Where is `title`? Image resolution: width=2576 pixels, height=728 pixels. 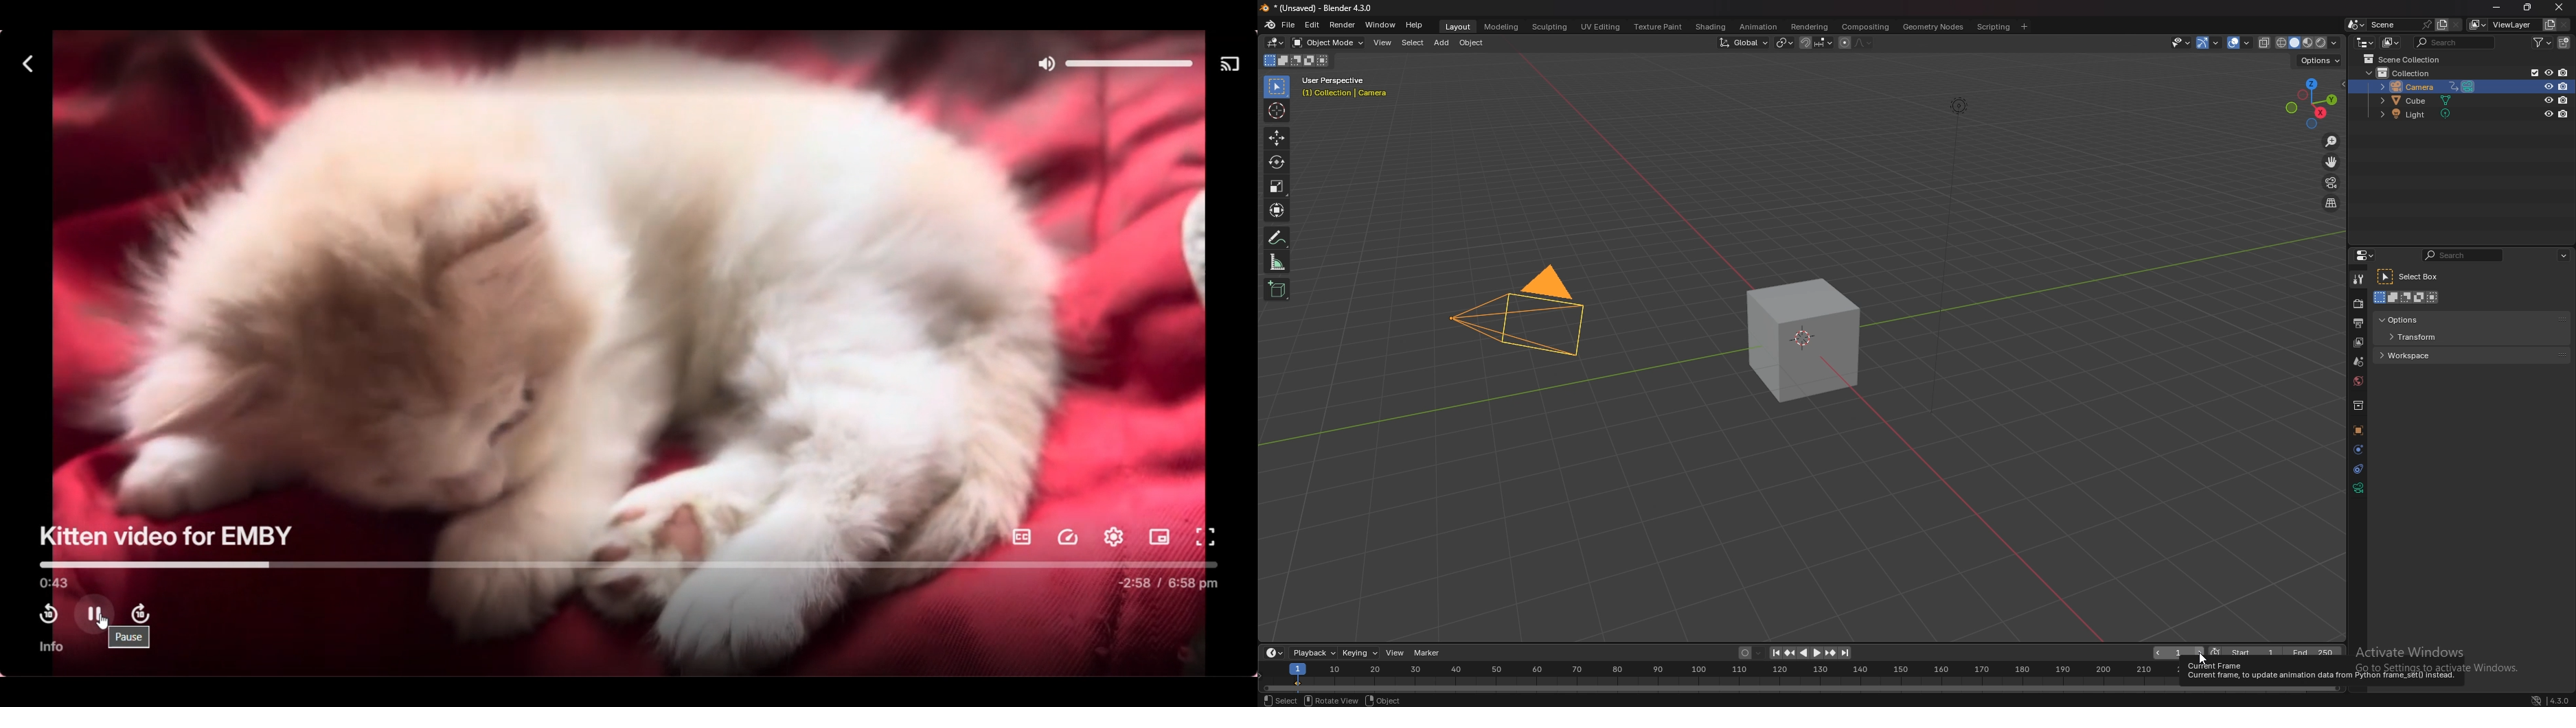
title is located at coordinates (1320, 8).